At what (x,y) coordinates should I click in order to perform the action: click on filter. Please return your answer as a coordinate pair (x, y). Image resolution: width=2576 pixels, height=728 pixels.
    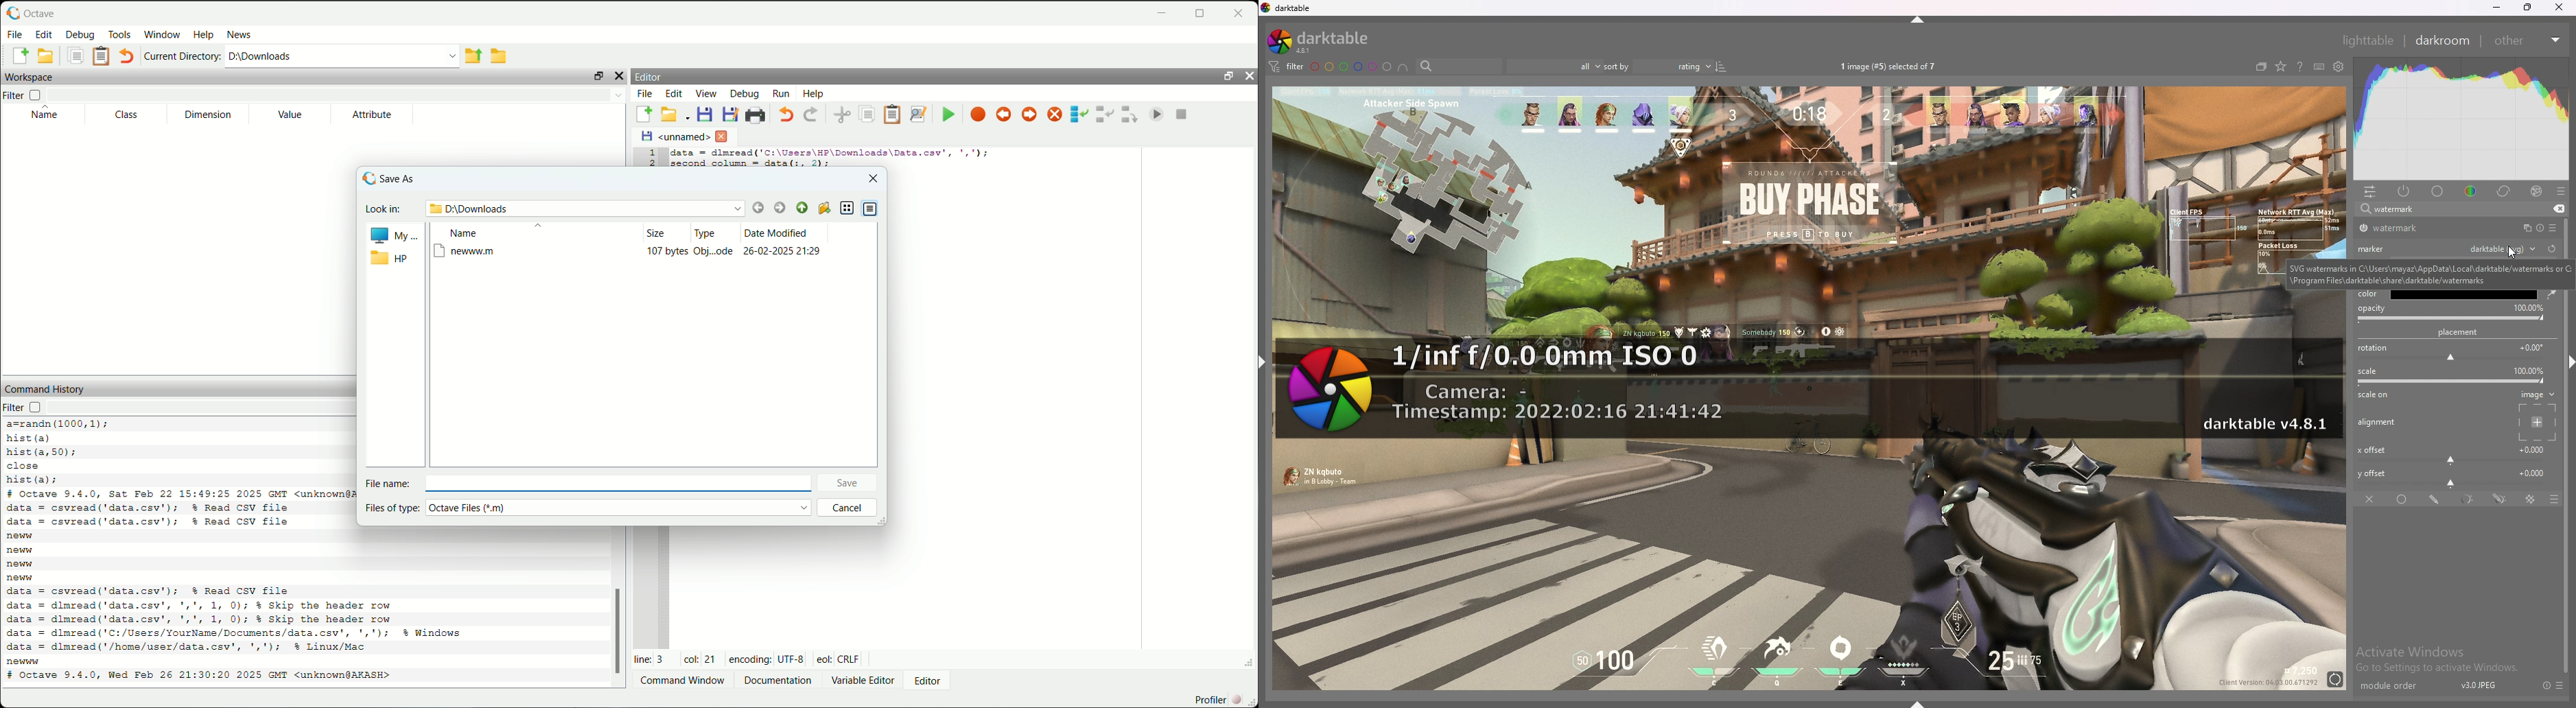
    Looking at the image, I should click on (1285, 66).